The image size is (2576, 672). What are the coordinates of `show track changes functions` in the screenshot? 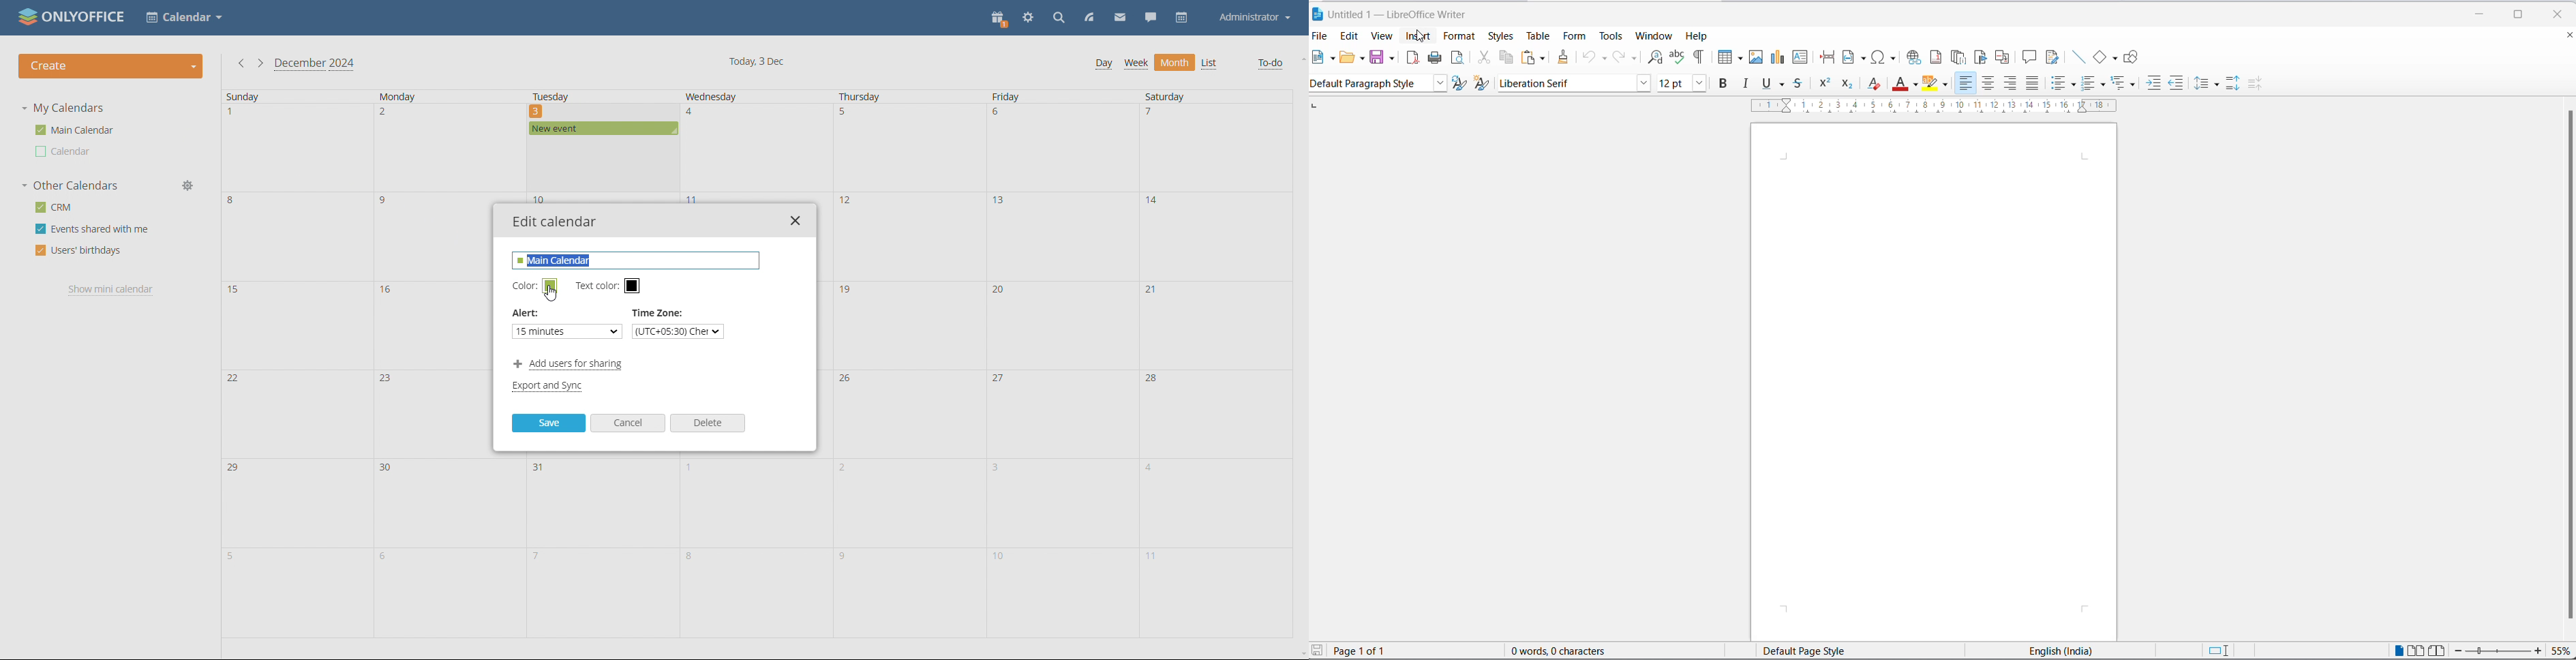 It's located at (2053, 58).